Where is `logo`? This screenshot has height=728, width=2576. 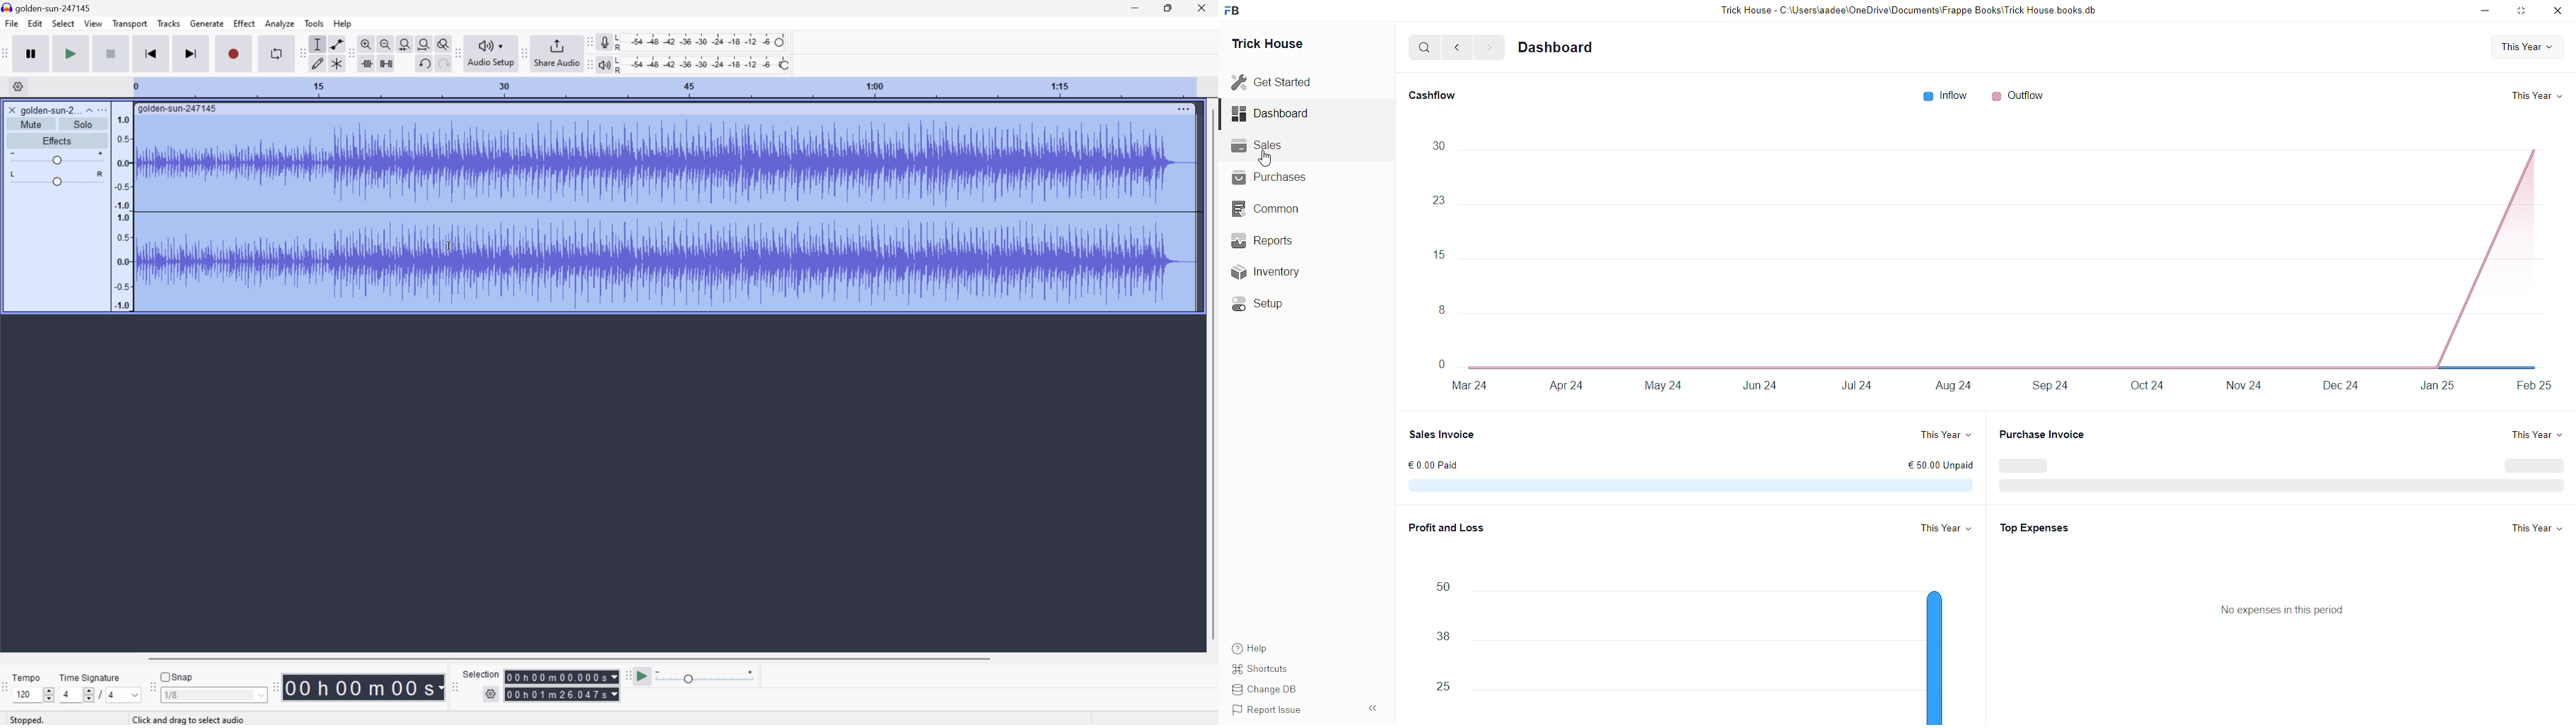 logo is located at coordinates (1233, 11).